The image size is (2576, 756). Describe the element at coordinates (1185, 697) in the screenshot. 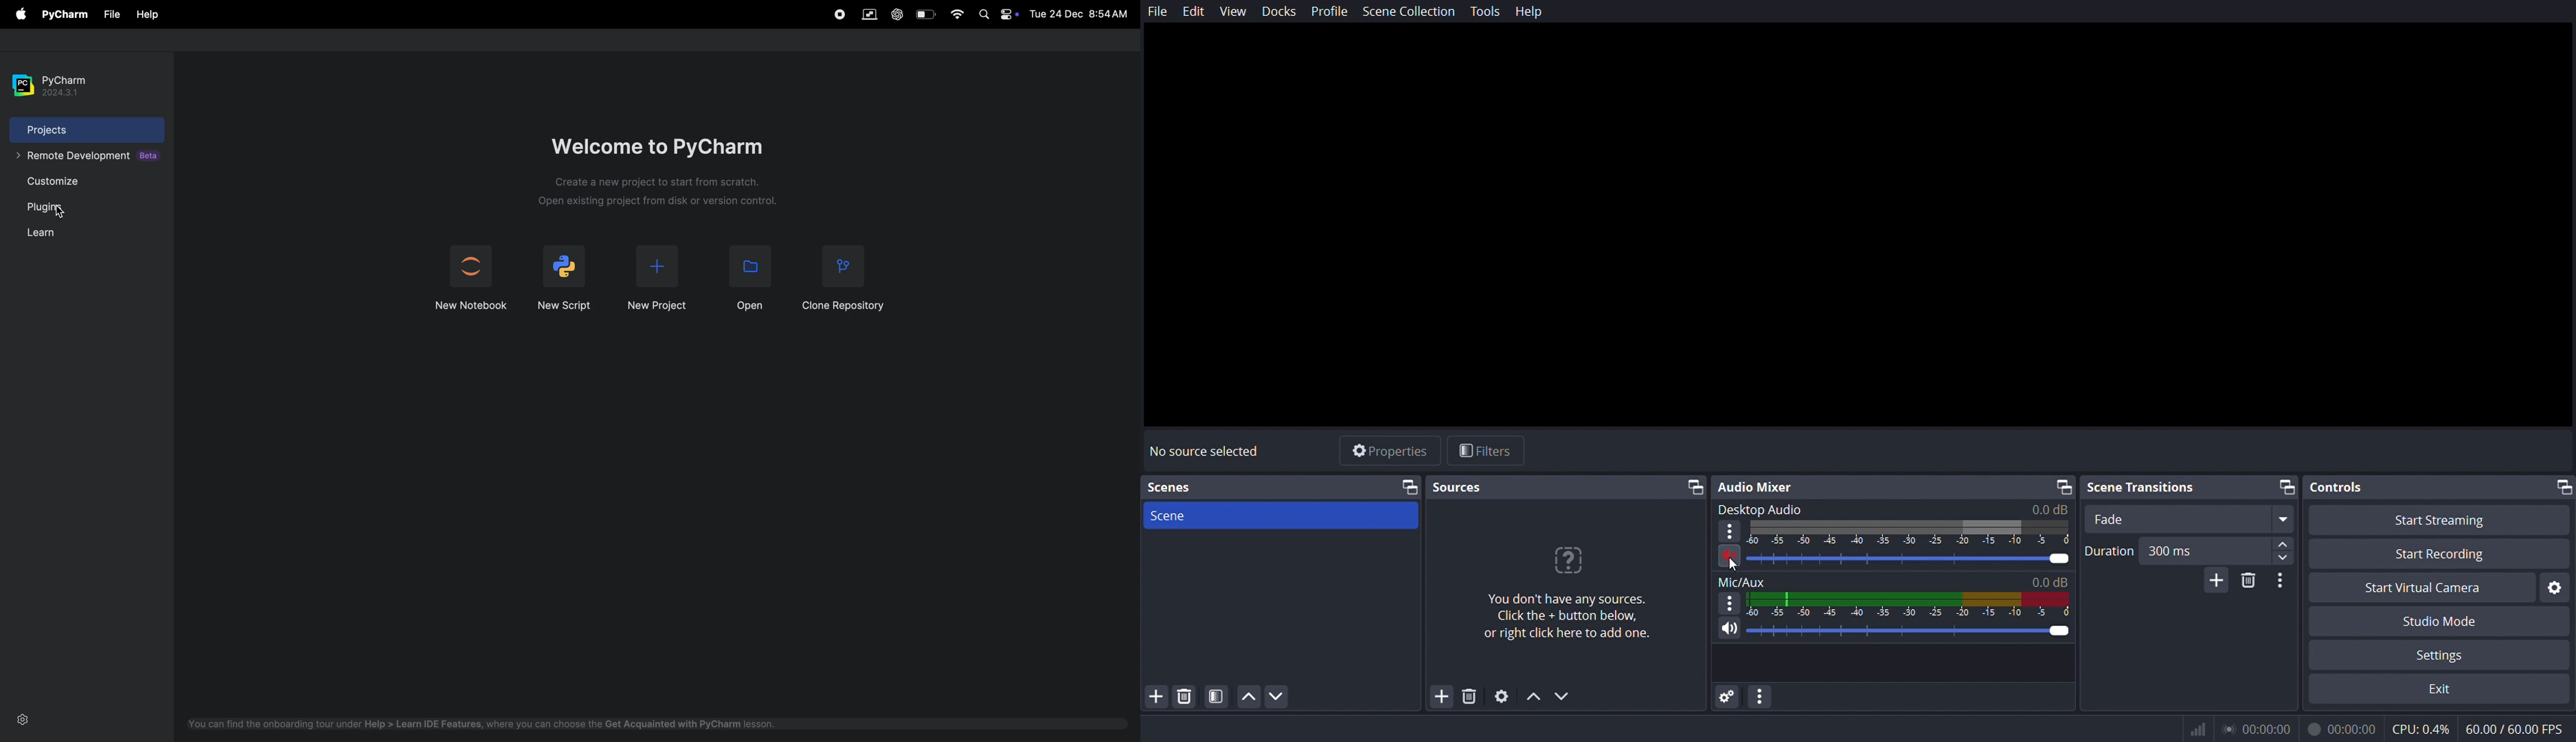

I see `delete scene` at that location.